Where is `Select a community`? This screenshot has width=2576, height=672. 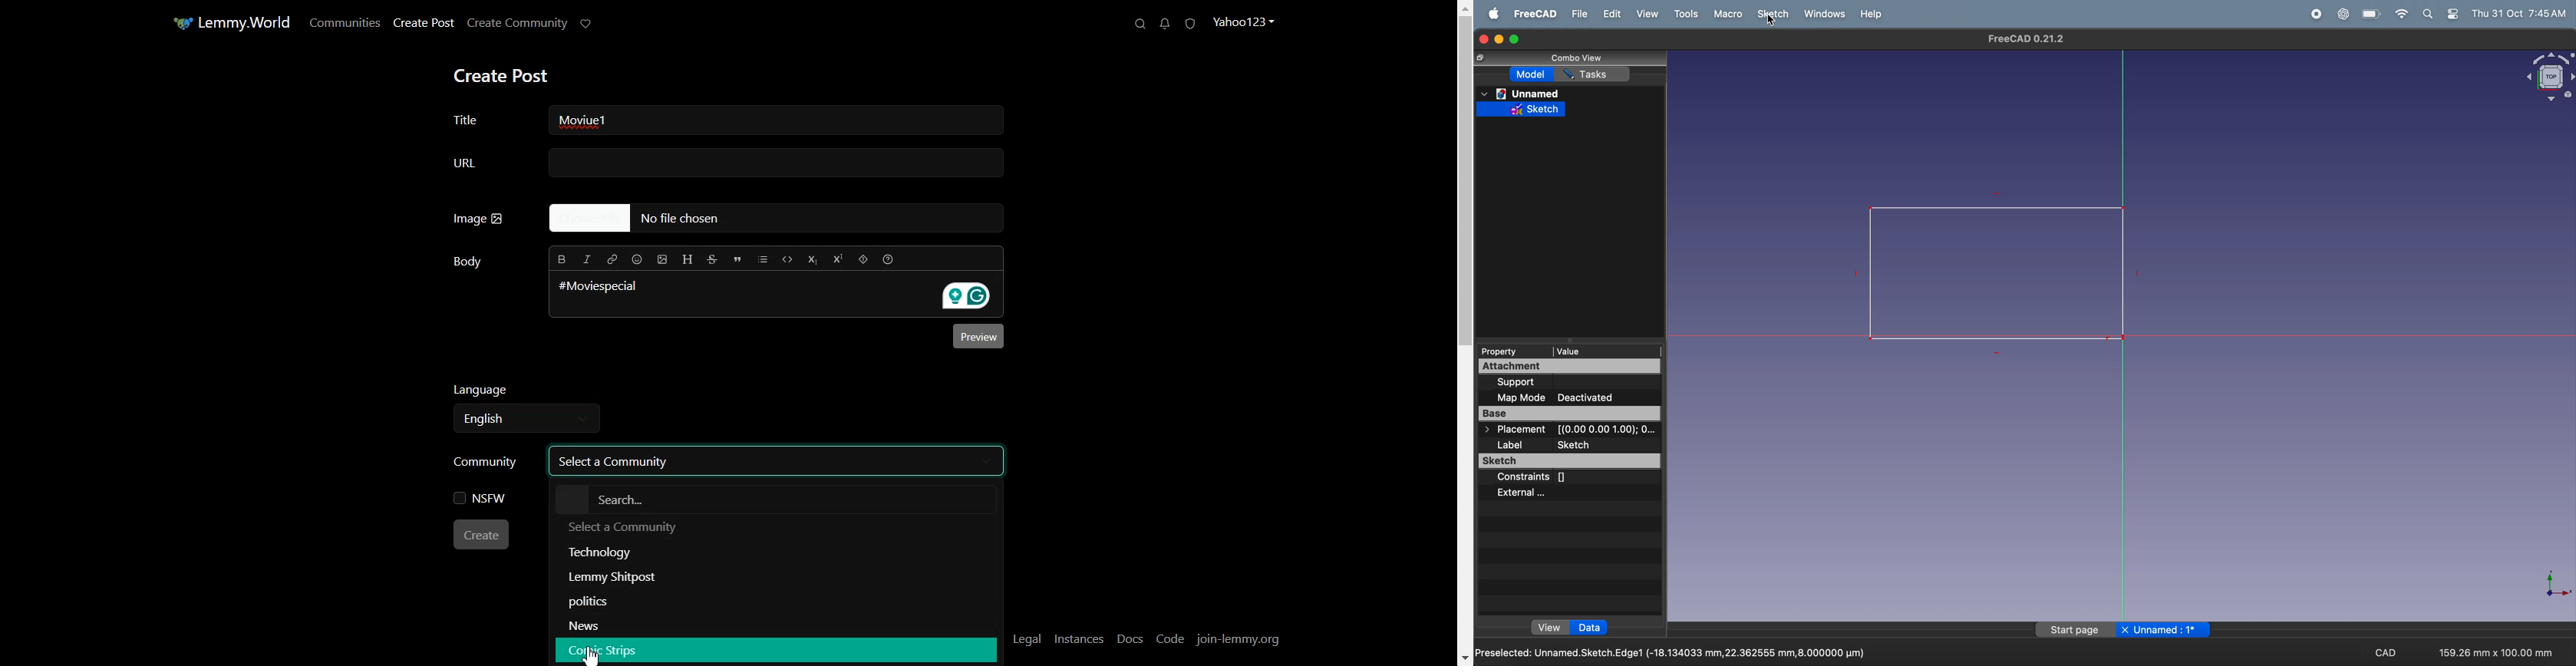 Select a community is located at coordinates (773, 462).